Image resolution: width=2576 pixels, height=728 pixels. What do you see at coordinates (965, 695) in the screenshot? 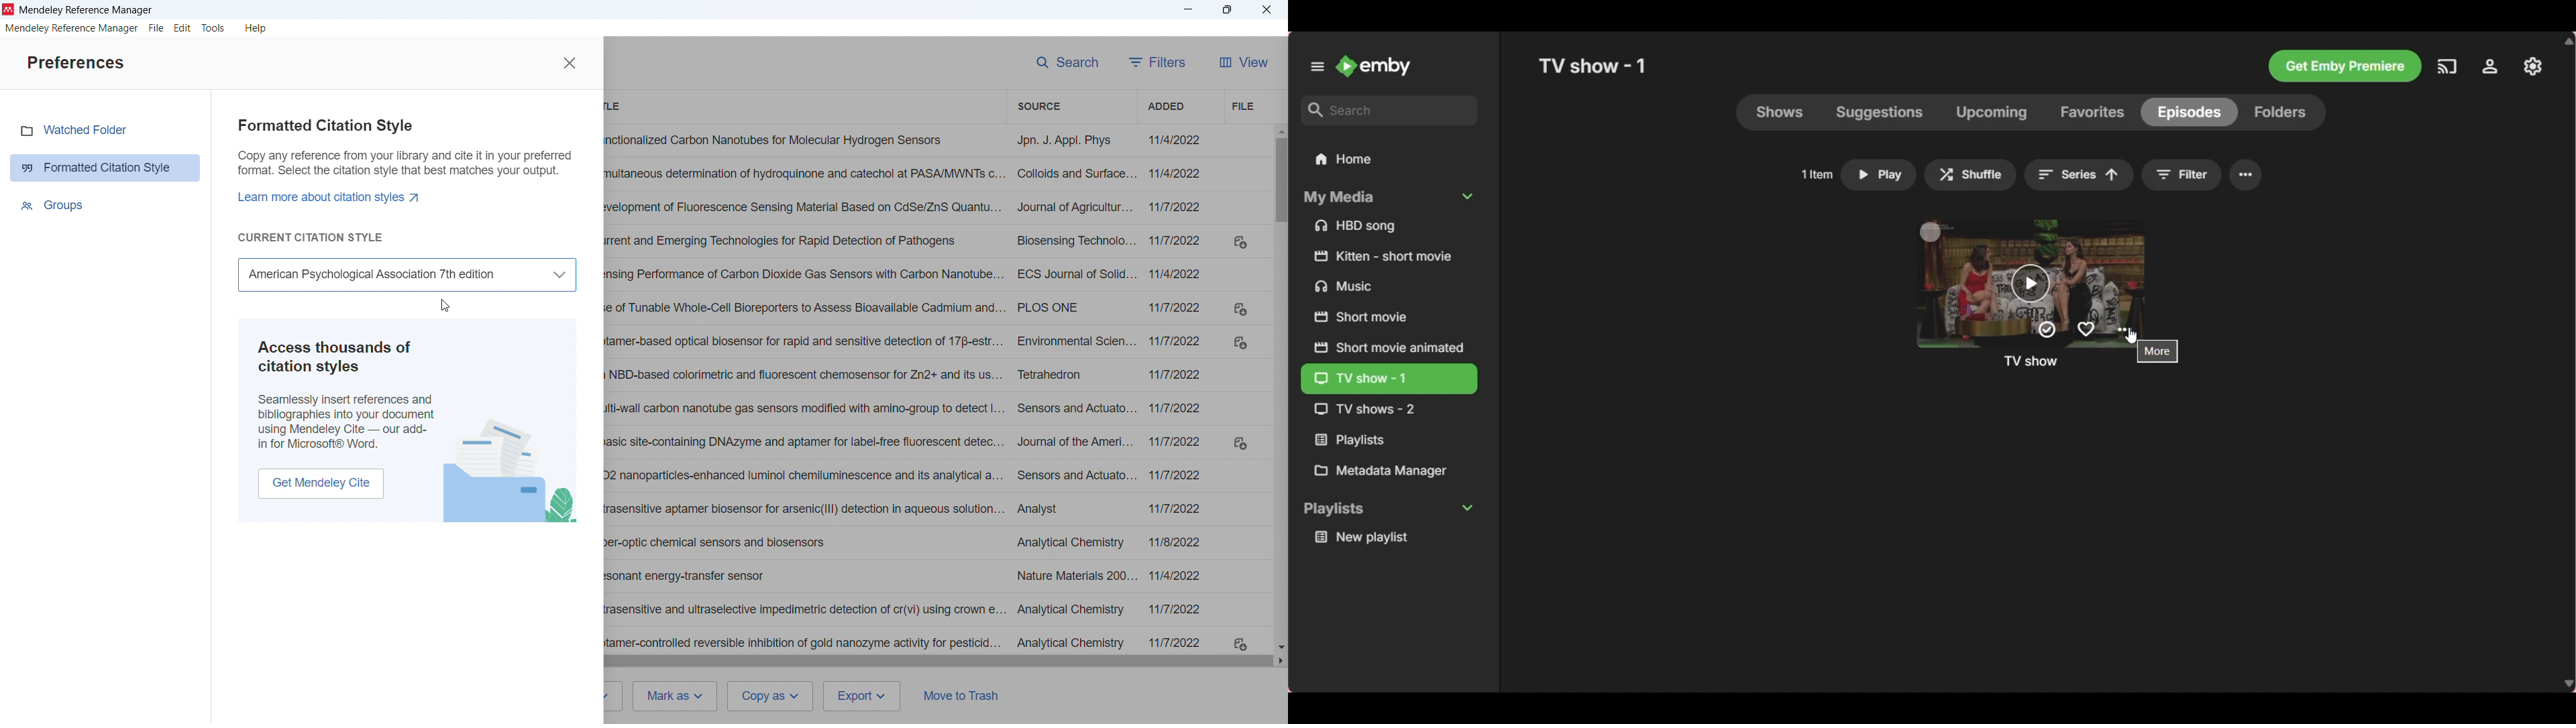
I see `Move to trash ` at bounding box center [965, 695].